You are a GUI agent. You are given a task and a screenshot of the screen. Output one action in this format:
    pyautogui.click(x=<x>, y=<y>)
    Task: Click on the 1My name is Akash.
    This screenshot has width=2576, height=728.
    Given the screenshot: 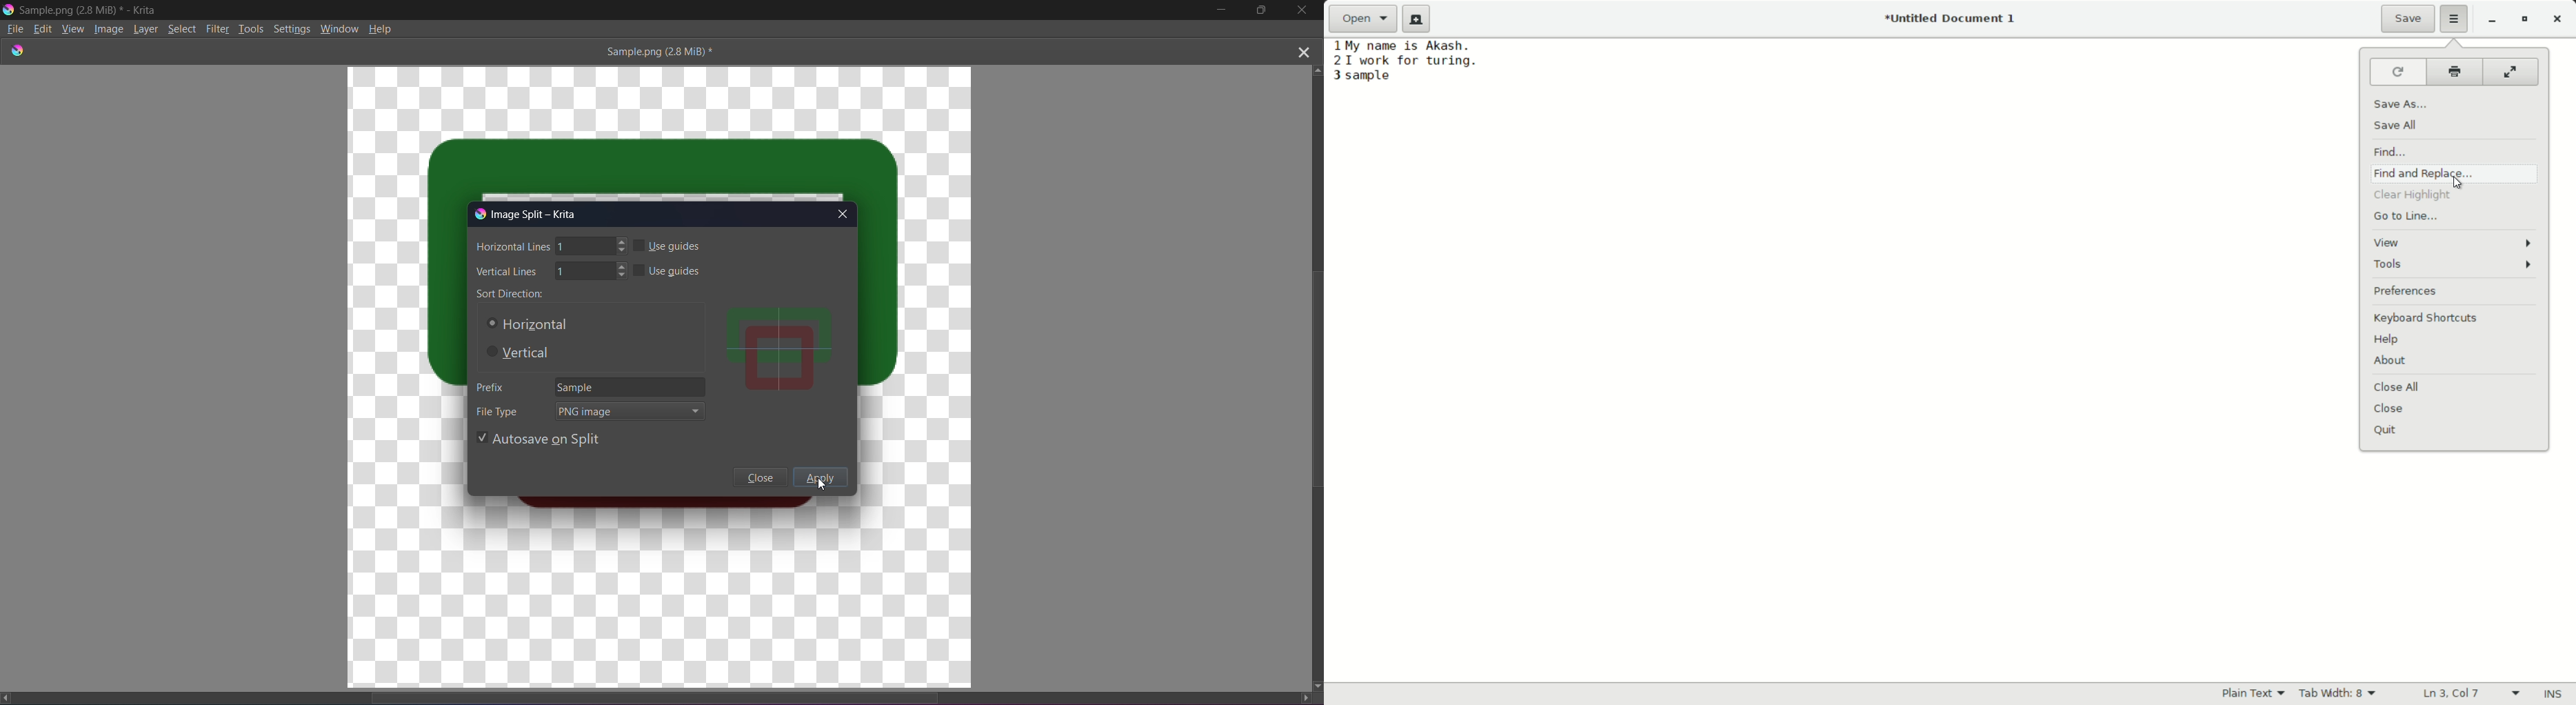 What is the action you would take?
    pyautogui.click(x=1404, y=45)
    